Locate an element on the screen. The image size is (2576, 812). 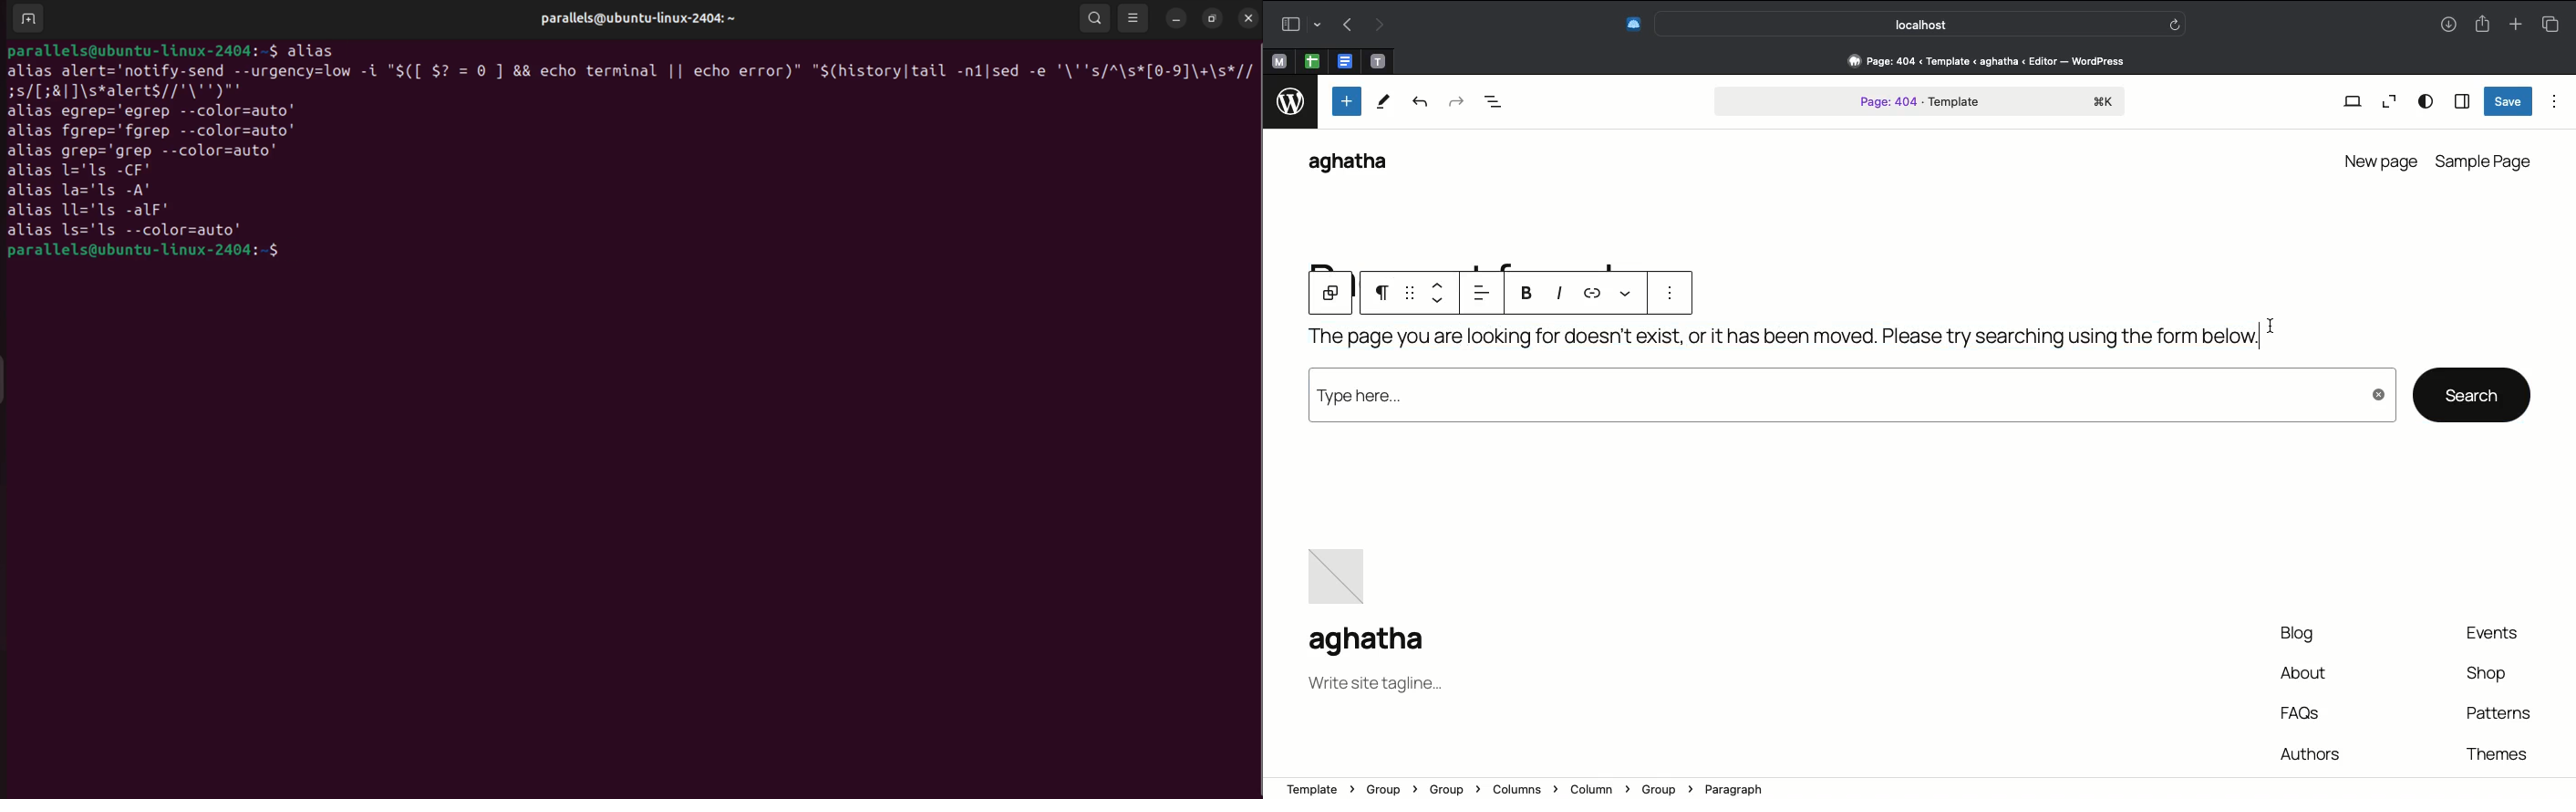
Events is located at coordinates (2501, 634).